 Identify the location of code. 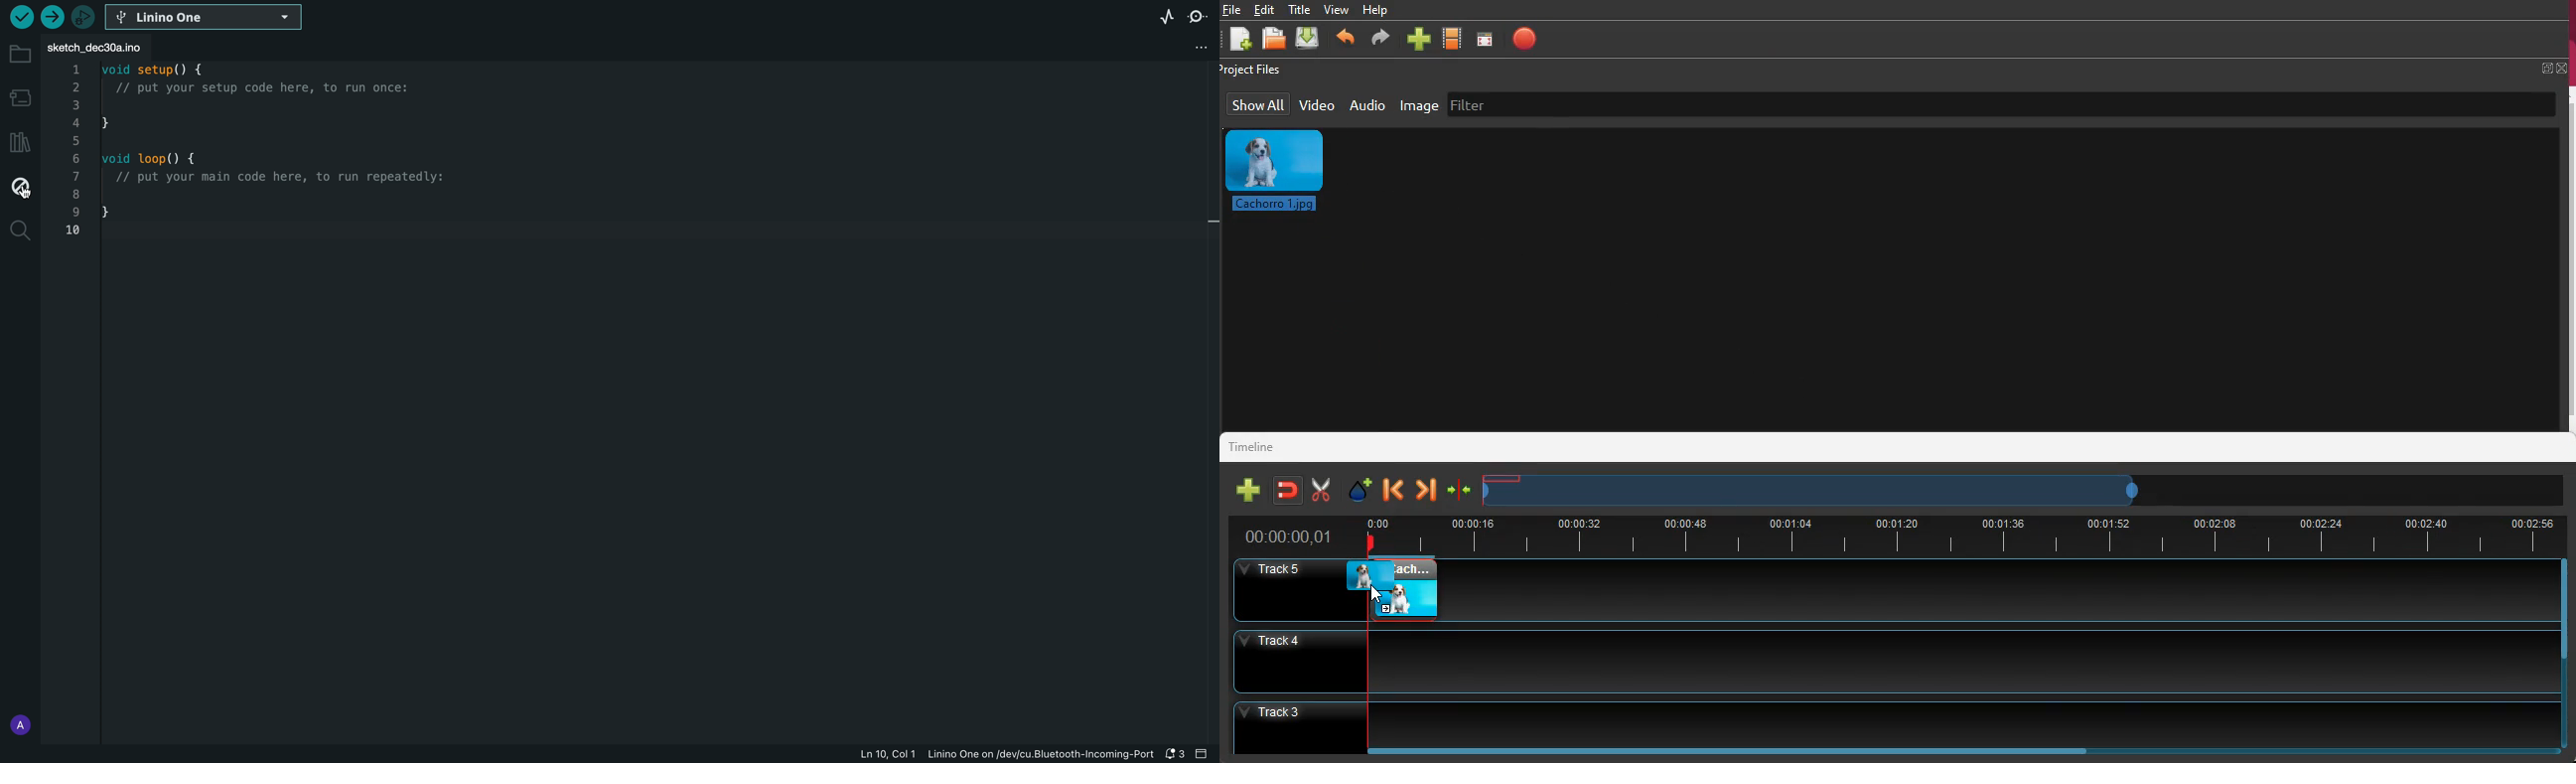
(276, 156).